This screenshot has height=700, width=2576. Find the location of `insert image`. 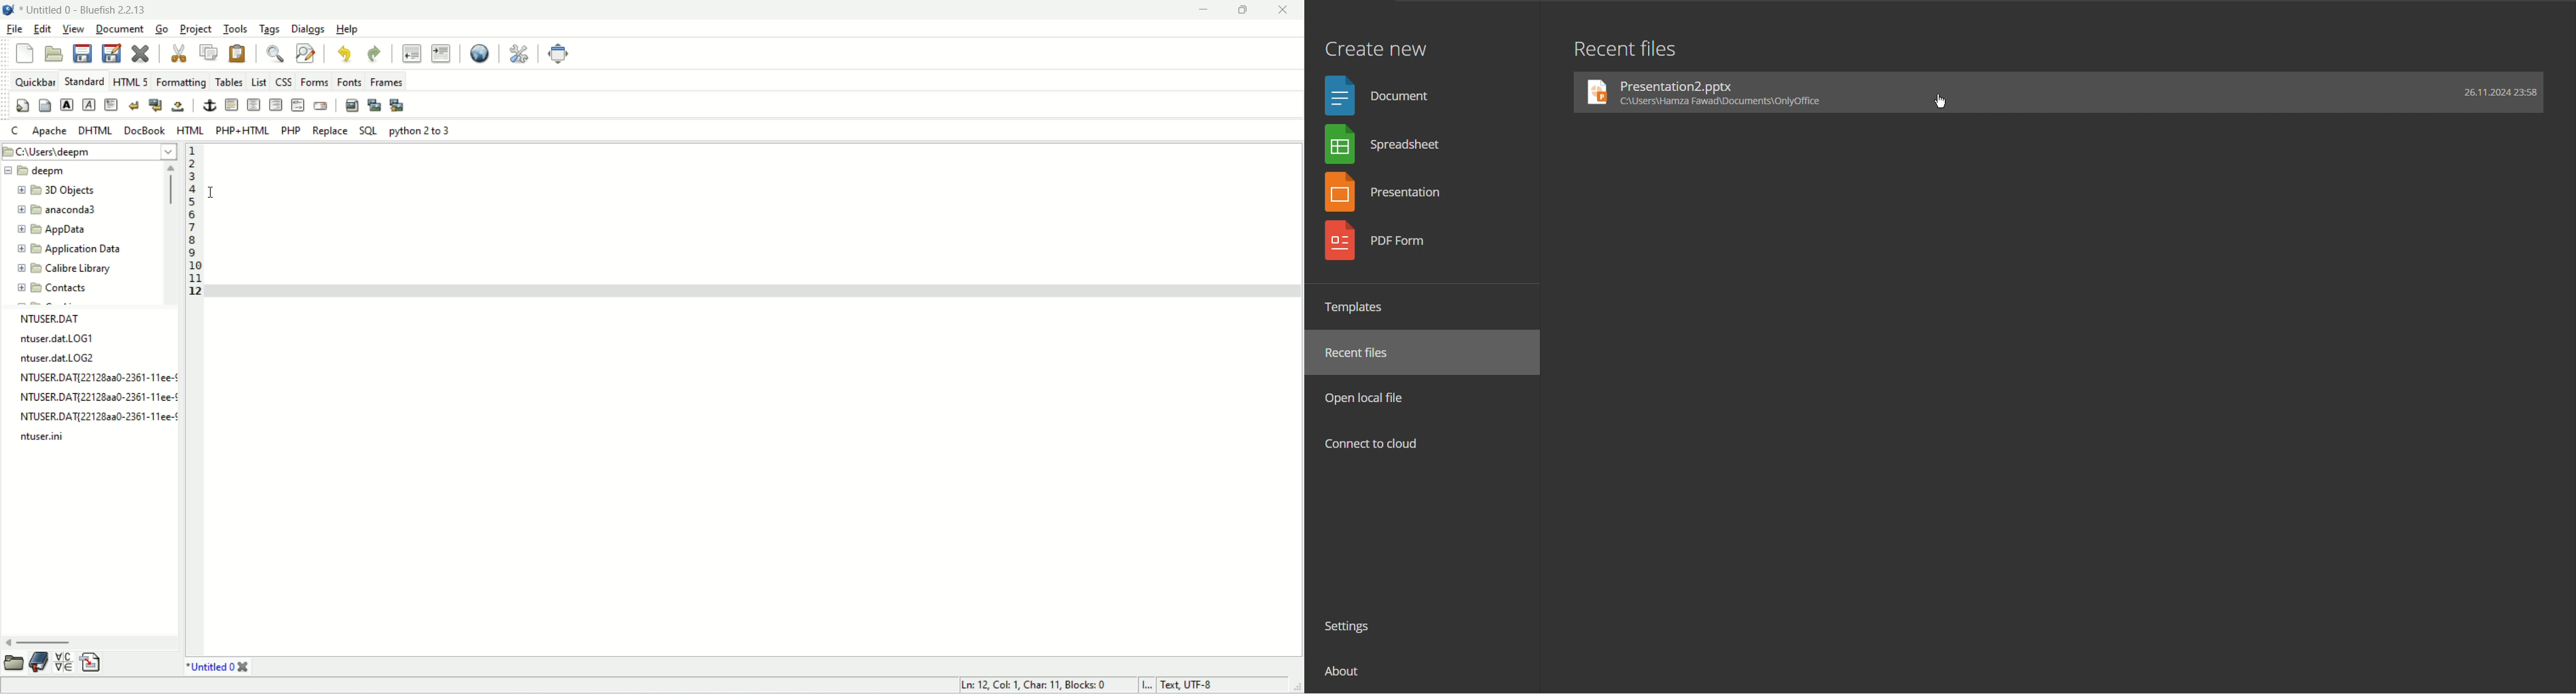

insert image is located at coordinates (353, 106).